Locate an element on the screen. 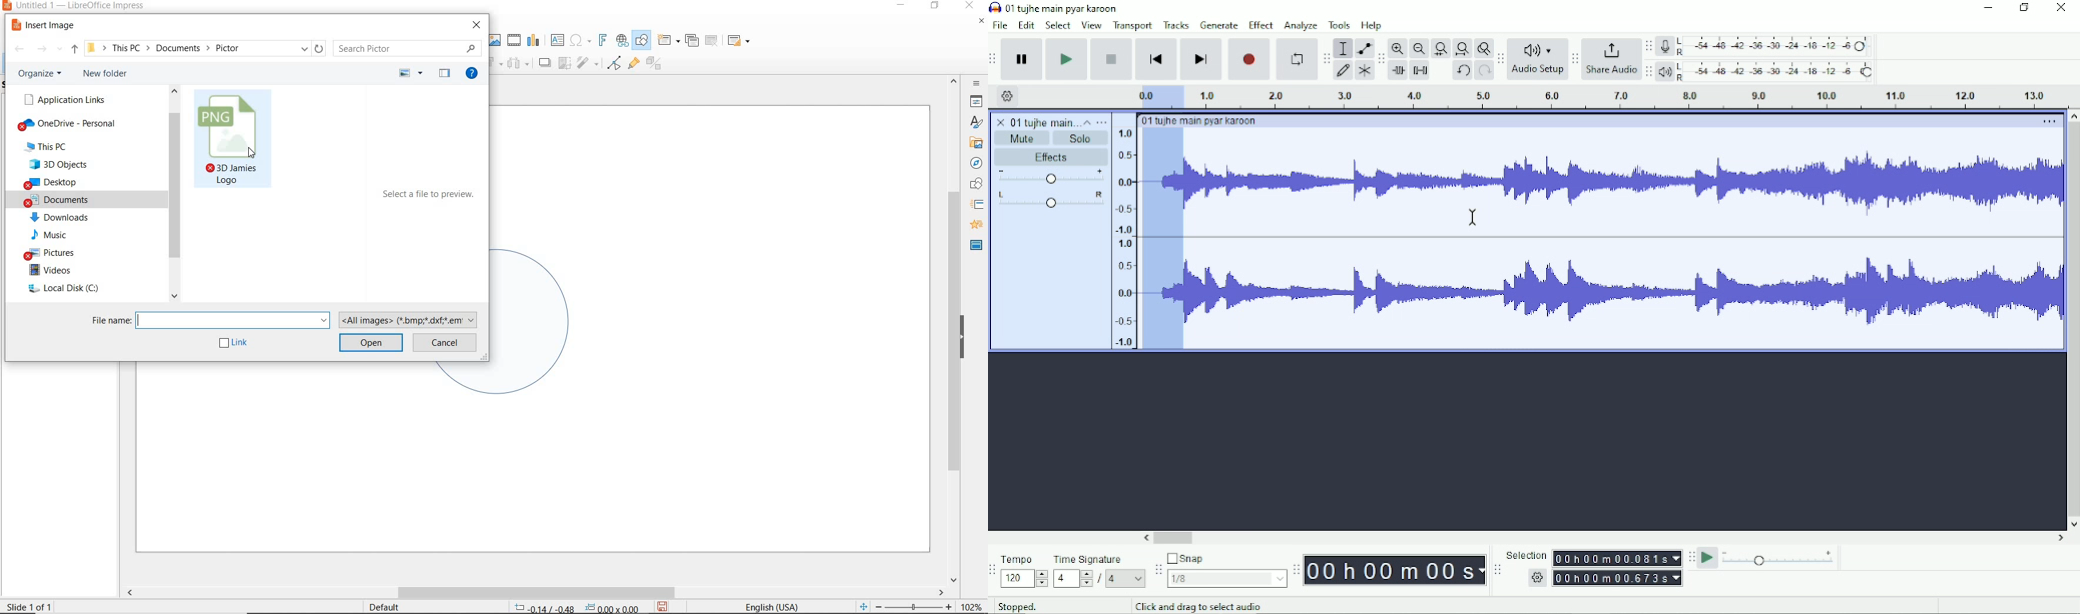 This screenshot has height=616, width=2100. Fit selection to width is located at coordinates (1441, 50).